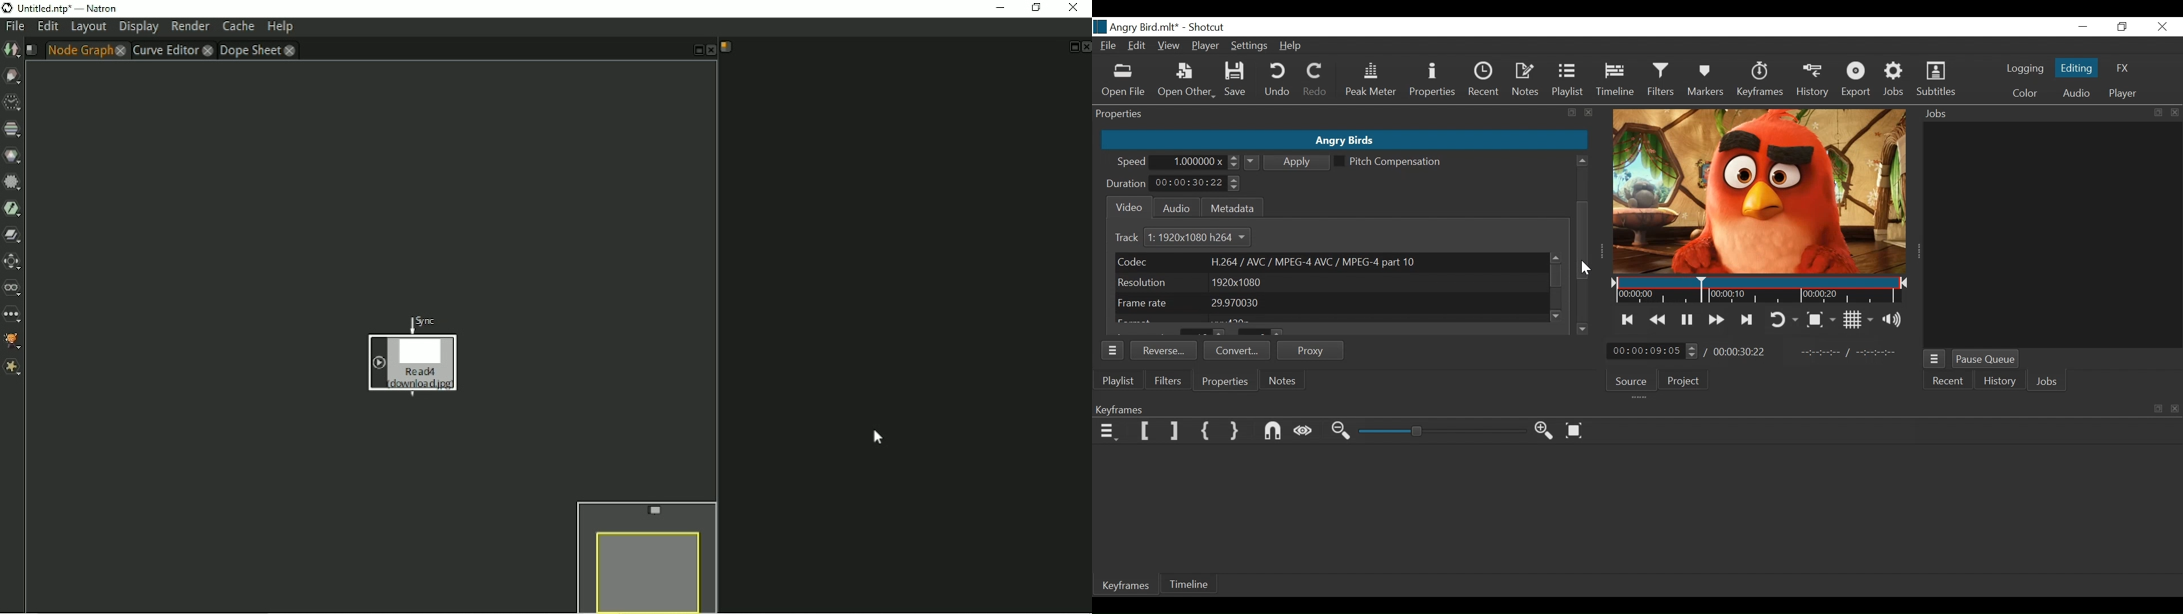  I want to click on Codec, so click(1330, 262).